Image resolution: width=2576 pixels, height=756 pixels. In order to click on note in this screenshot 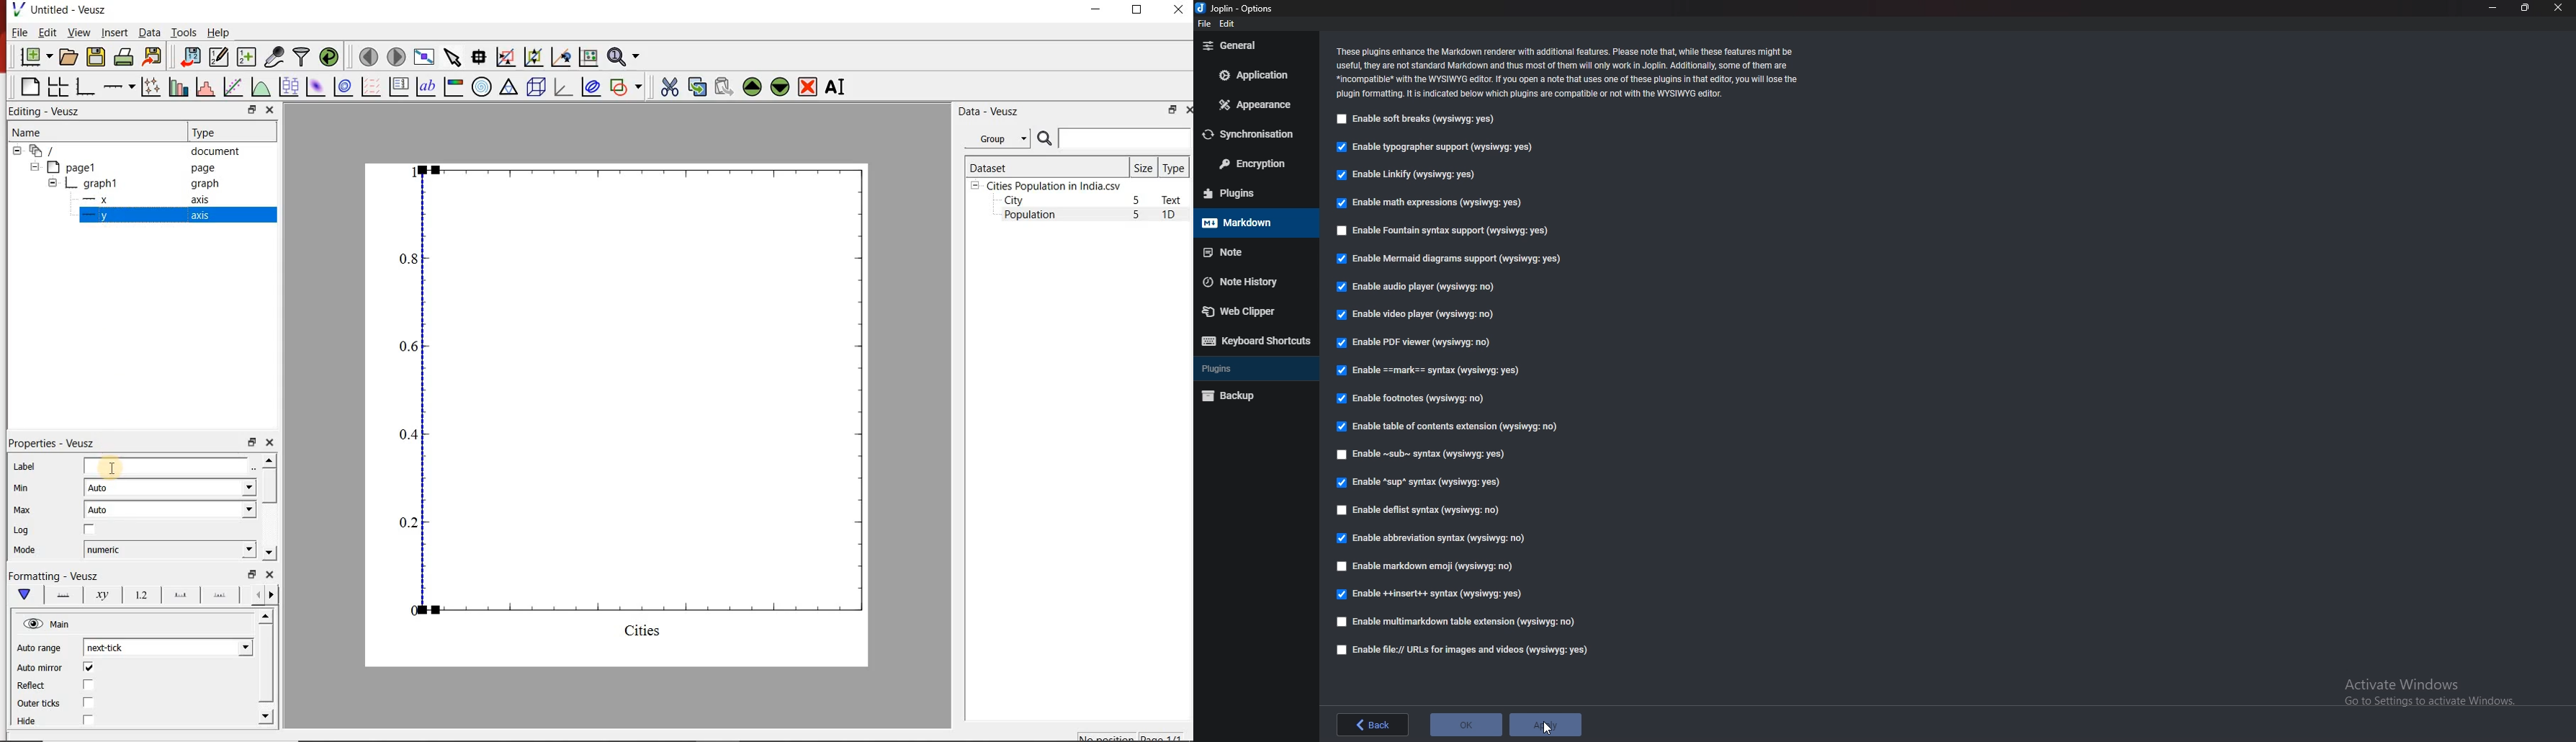, I will do `click(1255, 251)`.